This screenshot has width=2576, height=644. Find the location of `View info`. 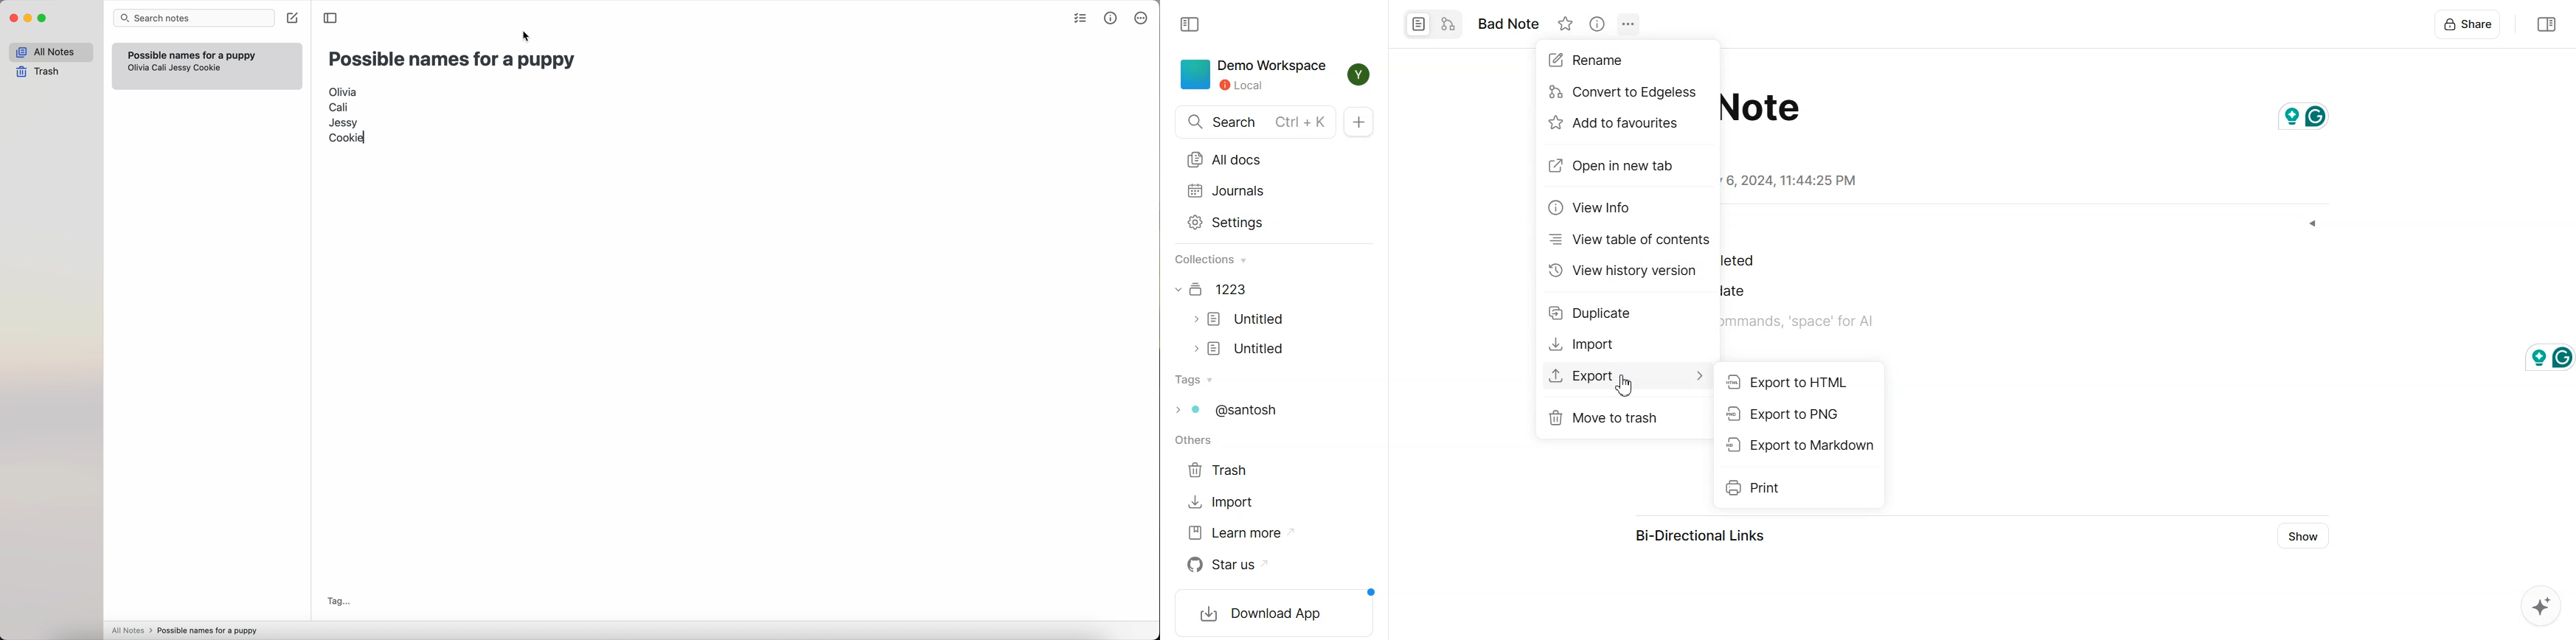

View info is located at coordinates (1592, 208).